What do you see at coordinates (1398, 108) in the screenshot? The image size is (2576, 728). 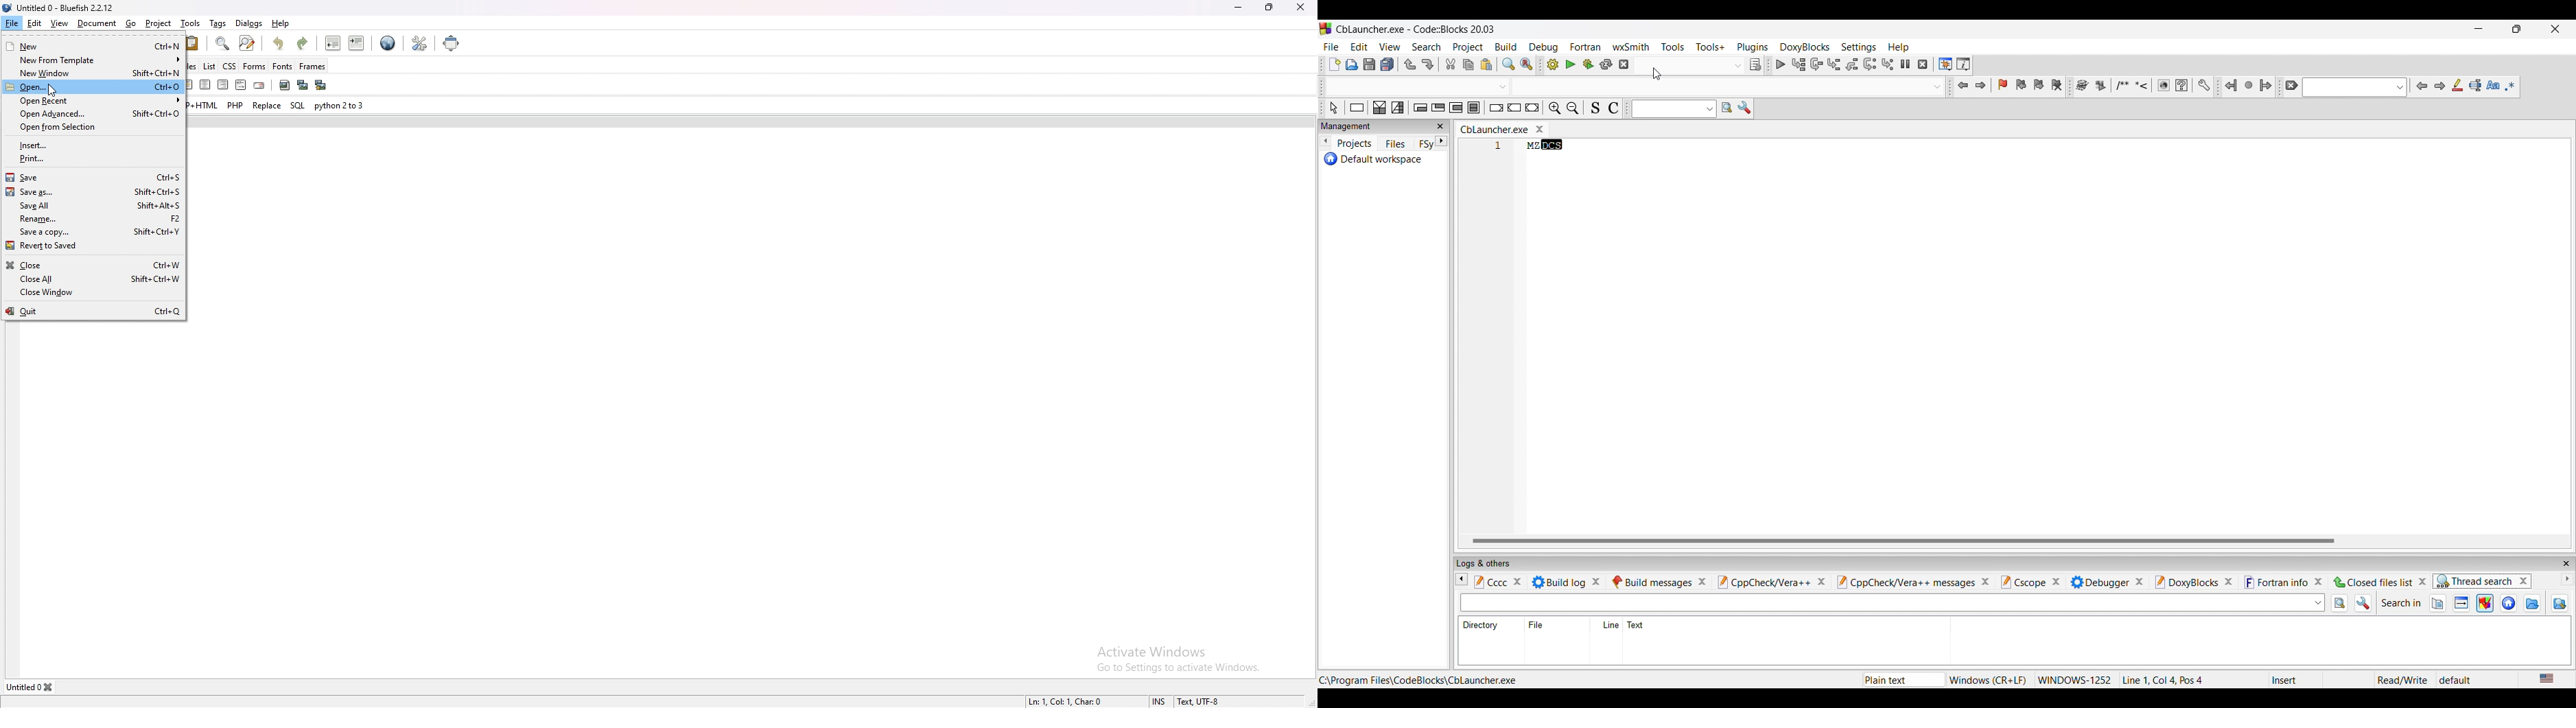 I see `Selection` at bounding box center [1398, 108].